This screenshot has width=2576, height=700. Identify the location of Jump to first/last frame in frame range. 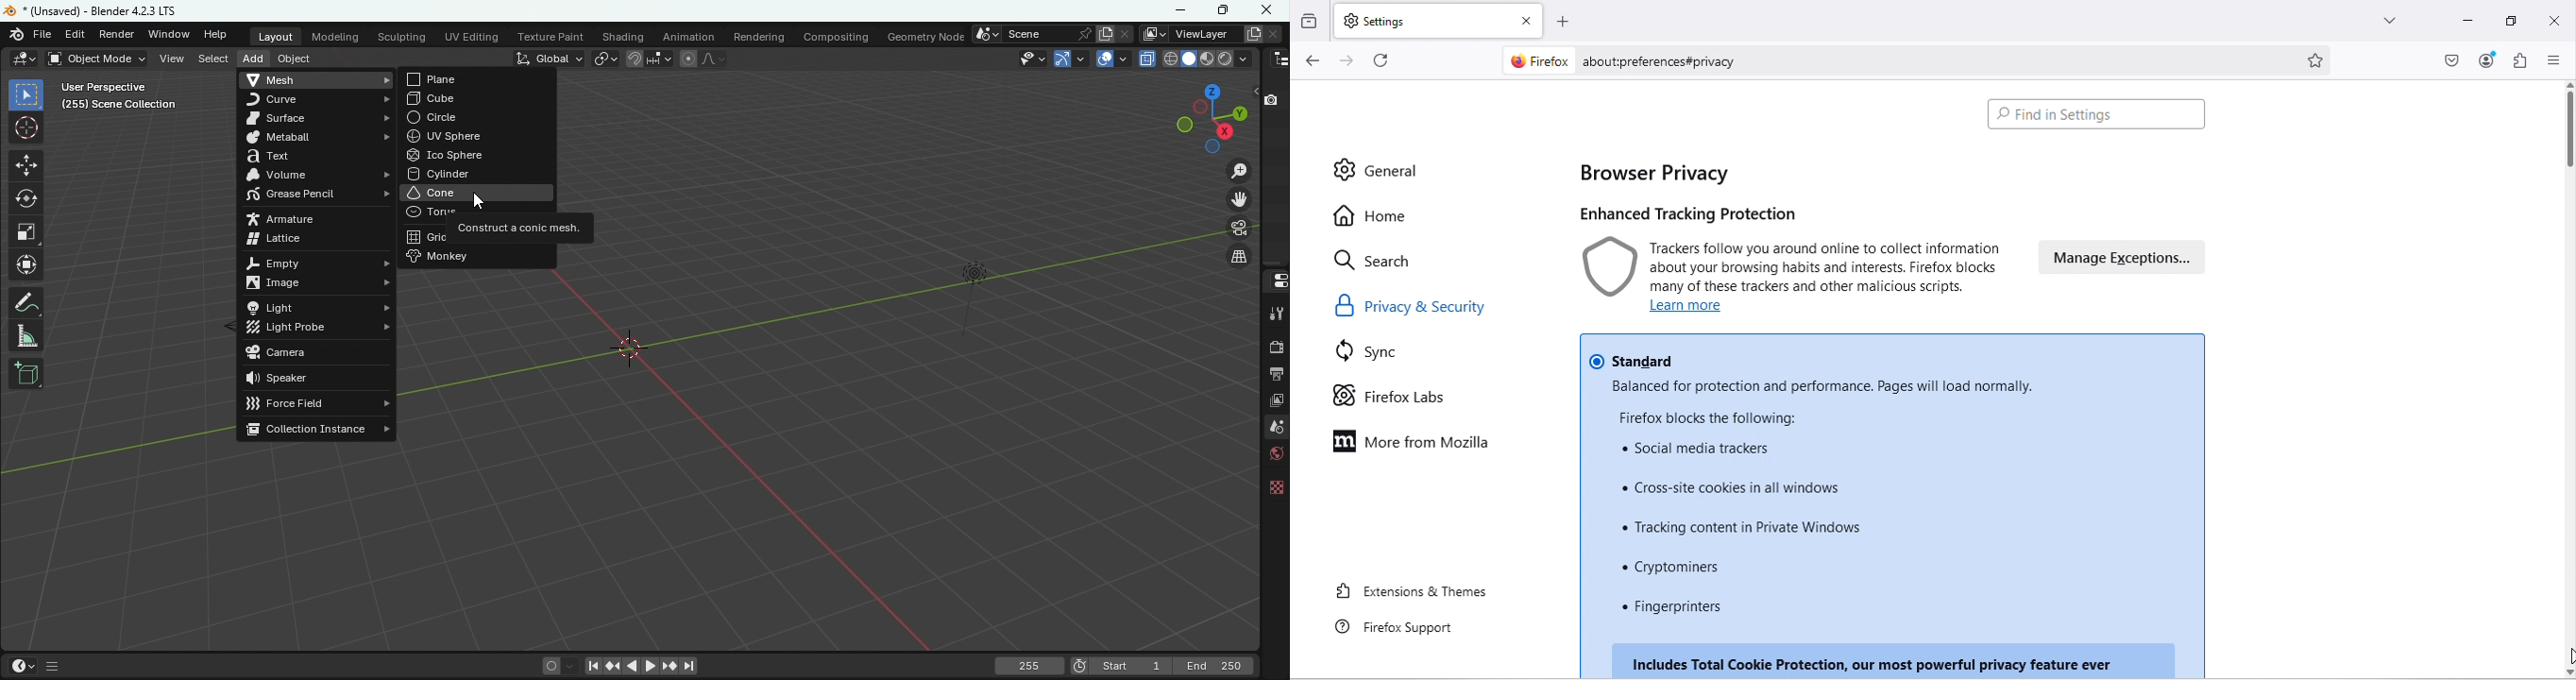
(591, 668).